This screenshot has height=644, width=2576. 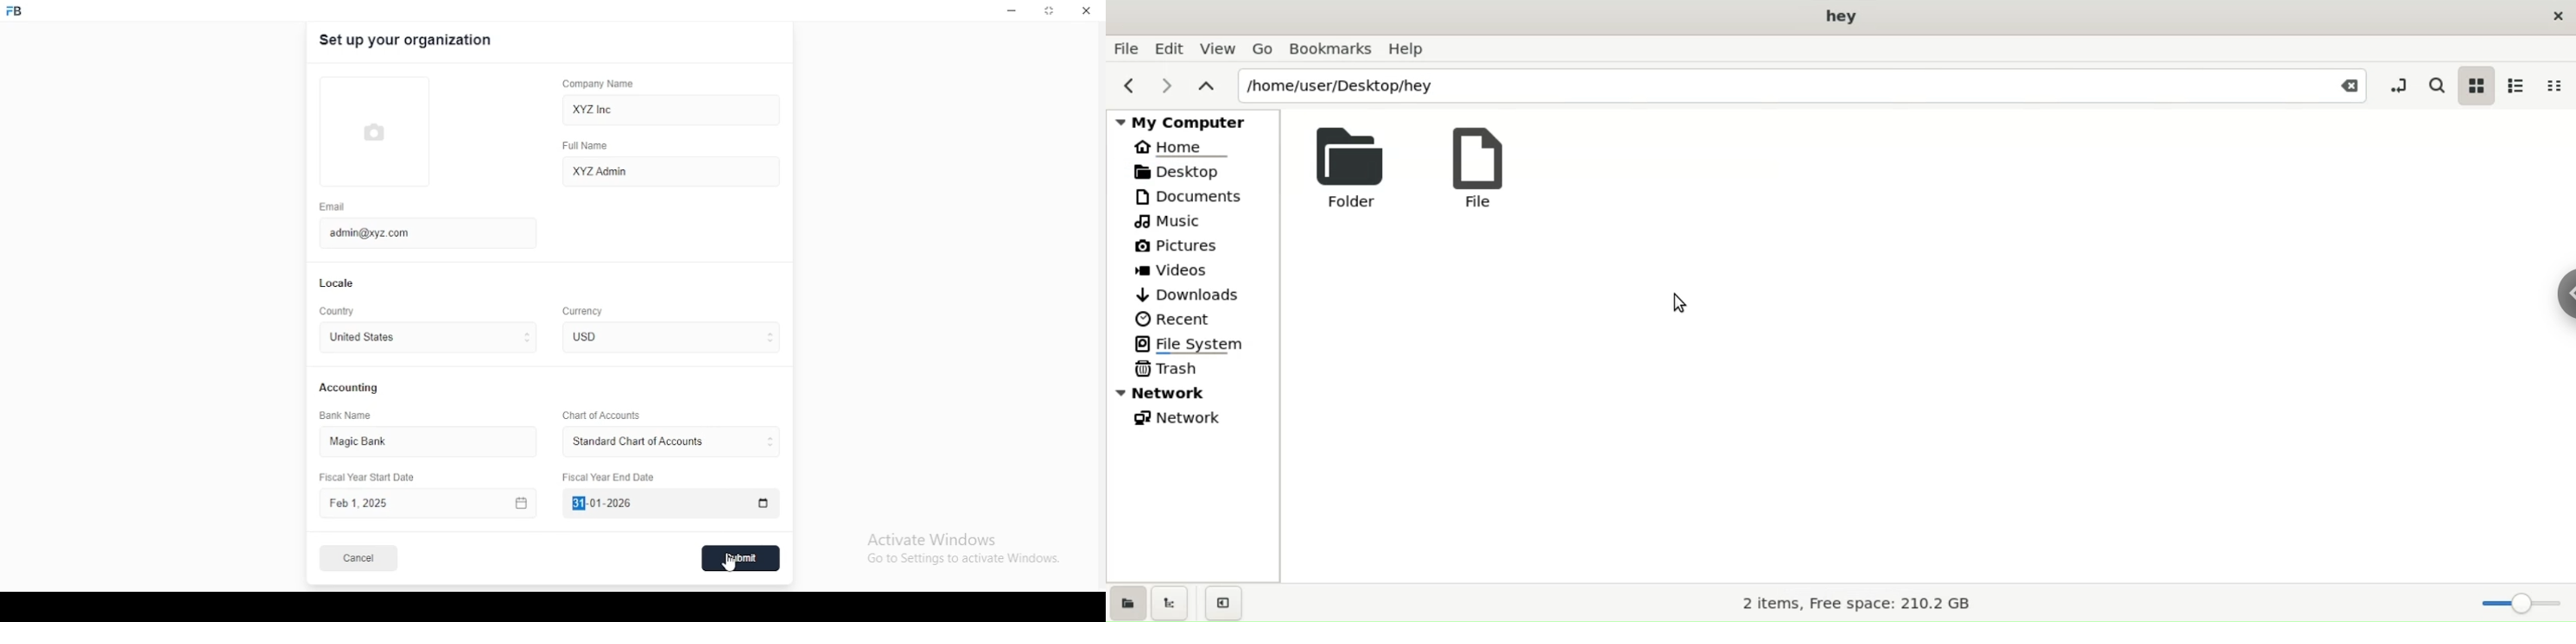 I want to click on united states, so click(x=361, y=339).